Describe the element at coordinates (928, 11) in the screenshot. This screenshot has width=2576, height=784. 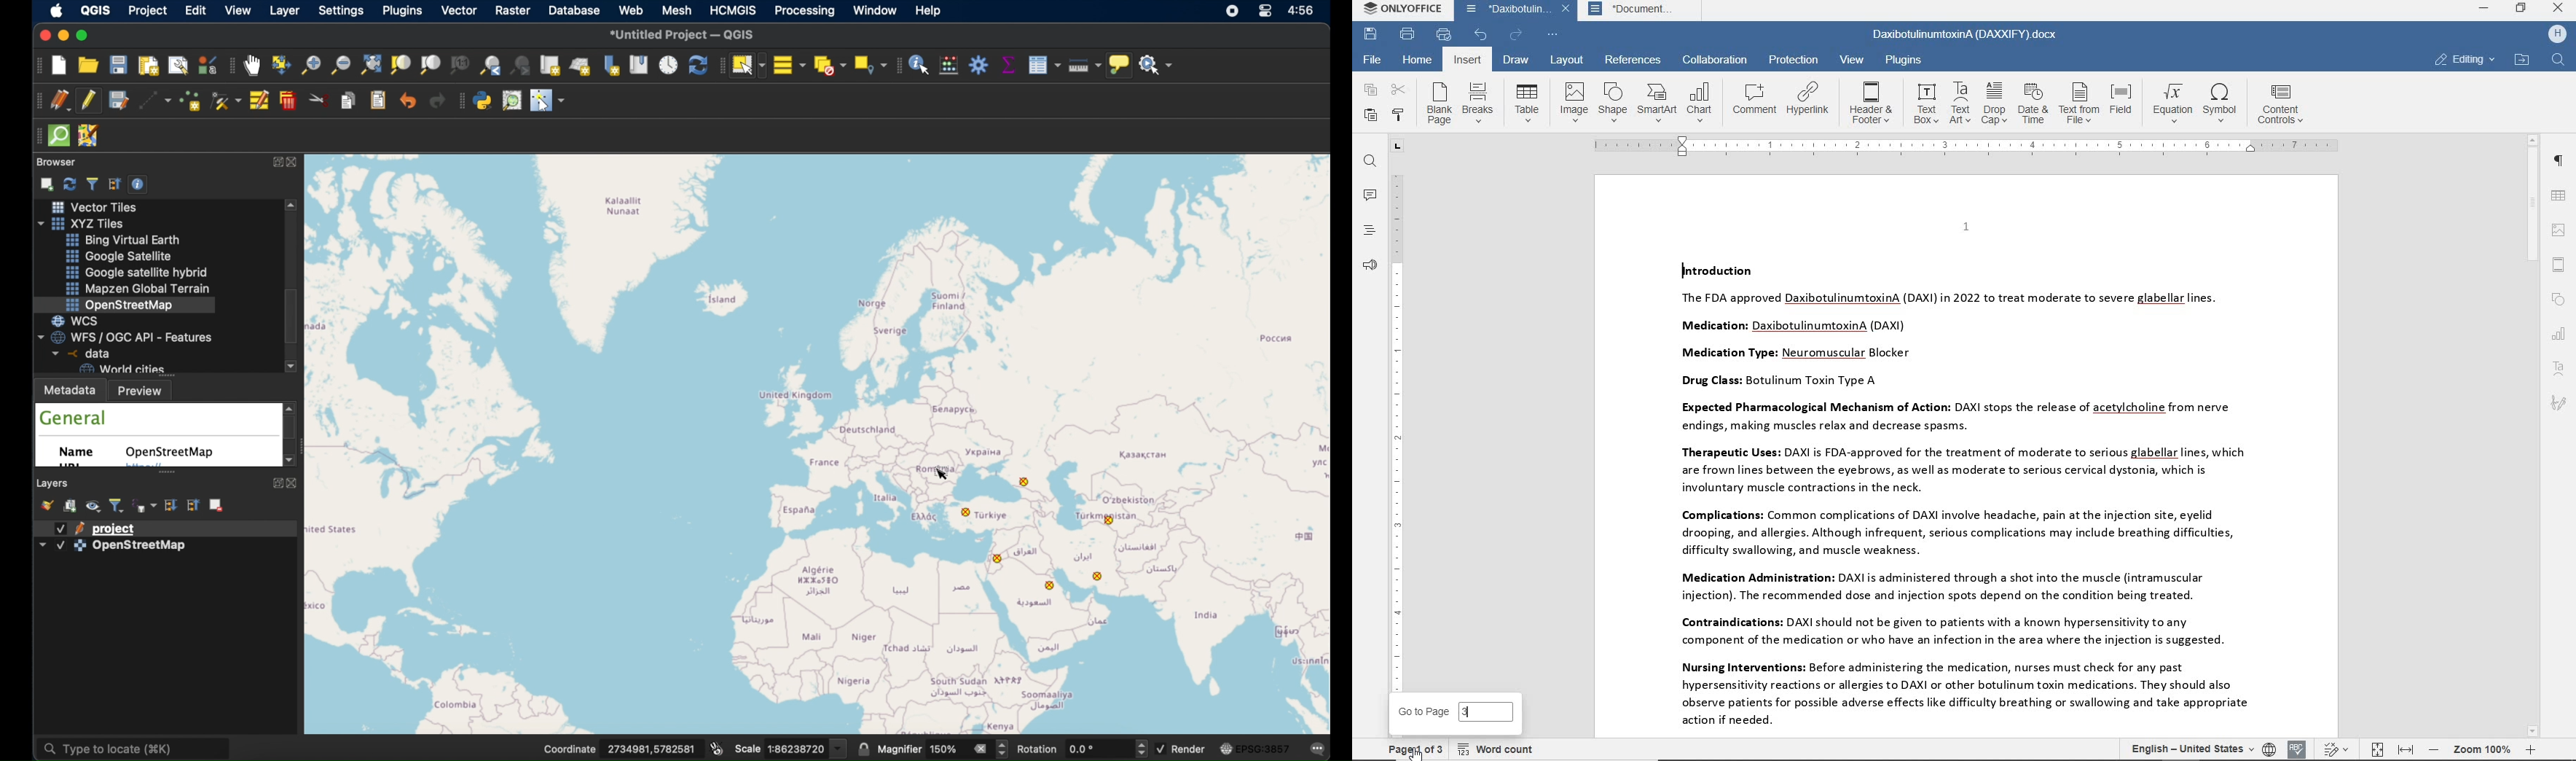
I see `help` at that location.